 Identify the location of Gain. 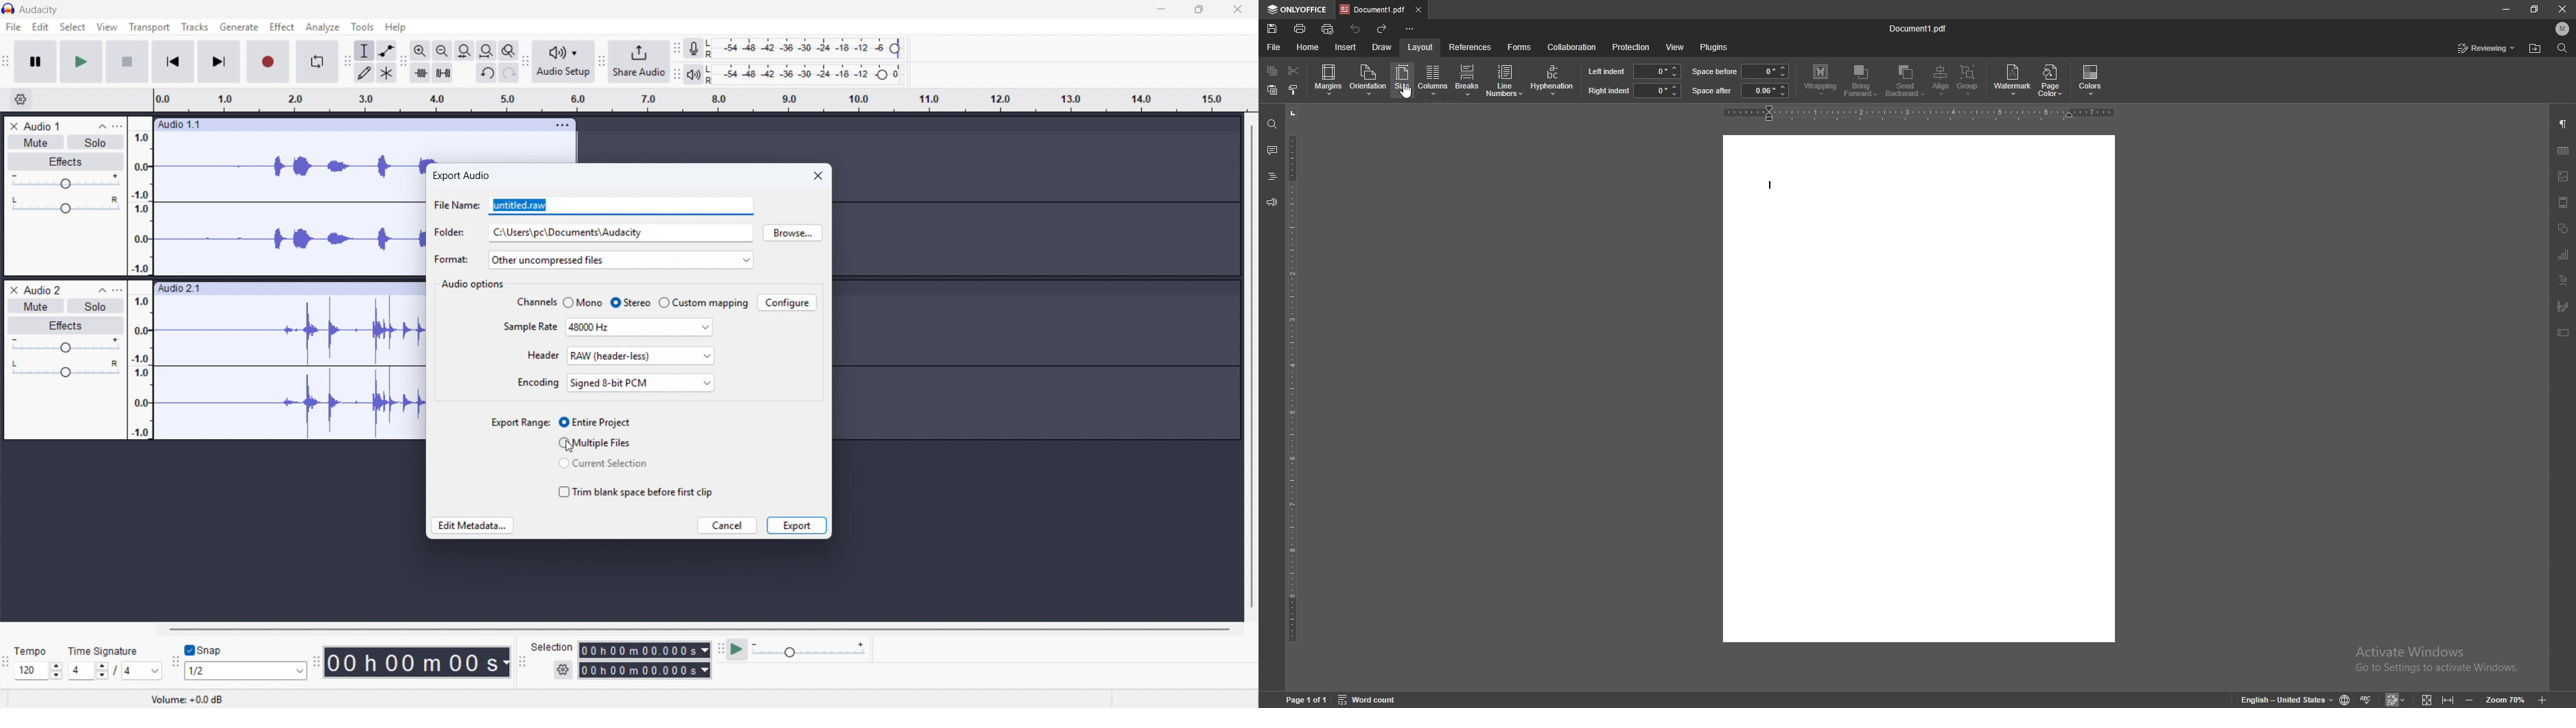
(66, 183).